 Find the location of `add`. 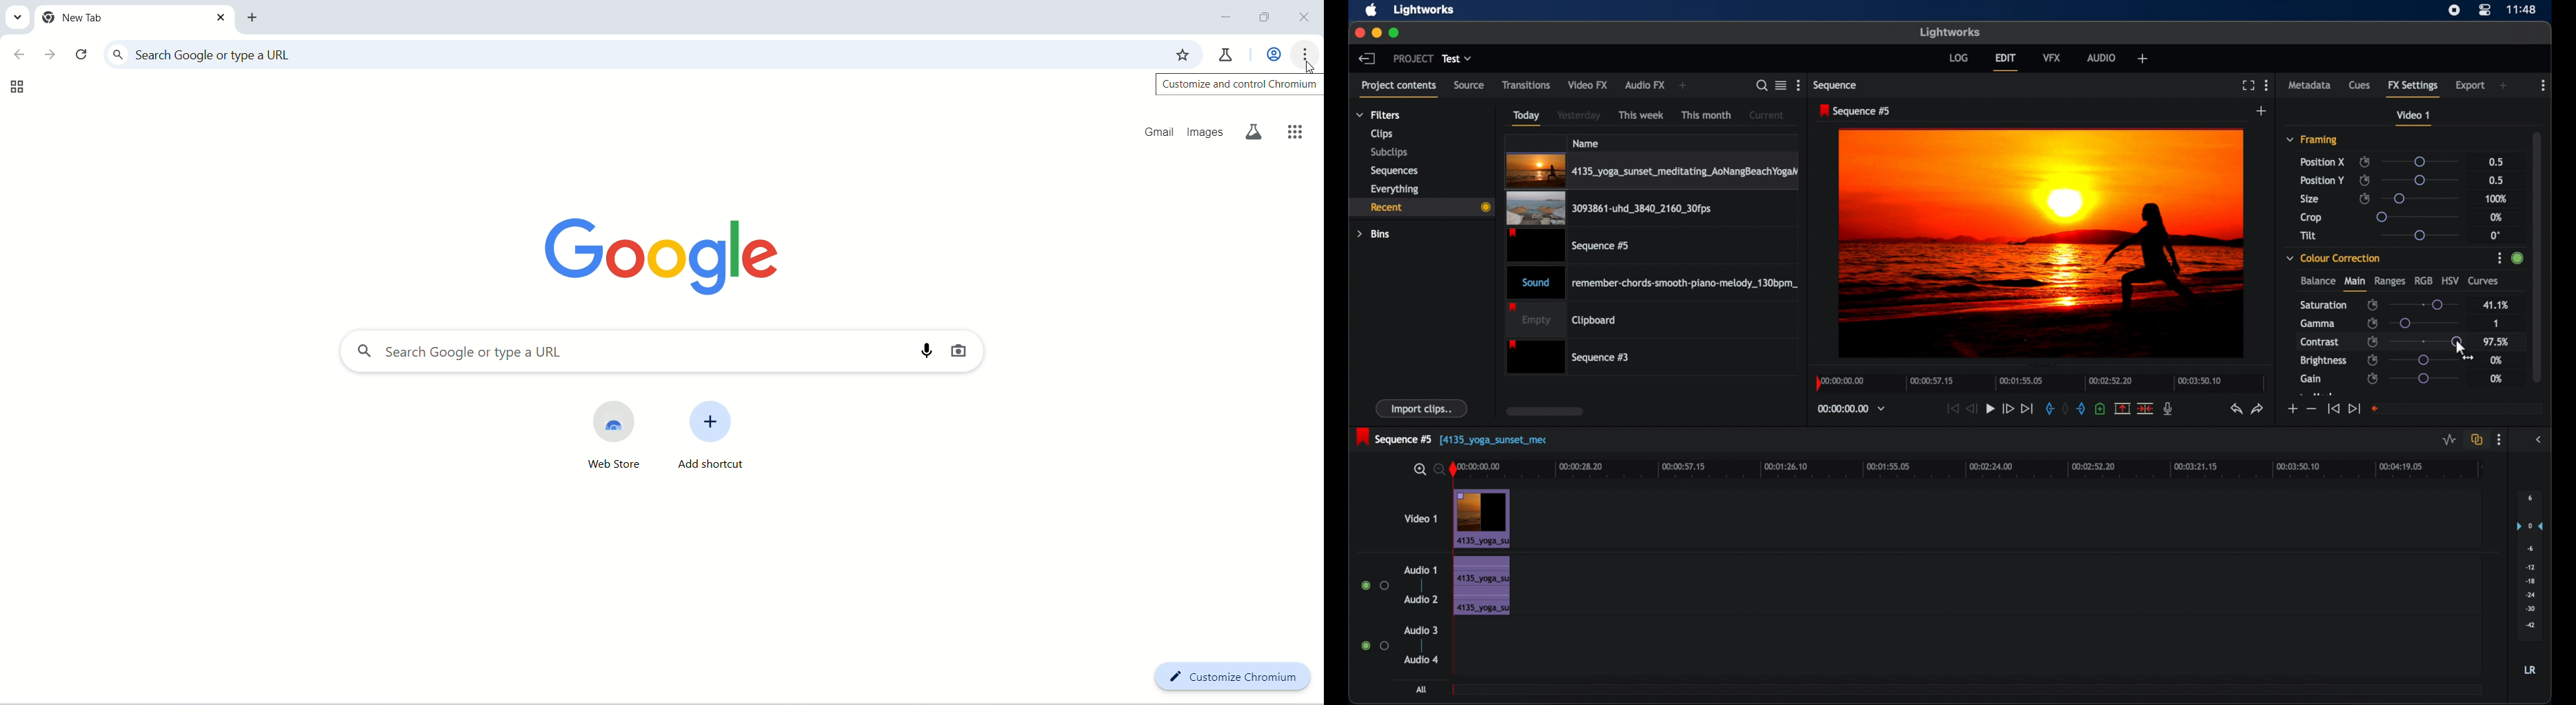

add is located at coordinates (2262, 111).